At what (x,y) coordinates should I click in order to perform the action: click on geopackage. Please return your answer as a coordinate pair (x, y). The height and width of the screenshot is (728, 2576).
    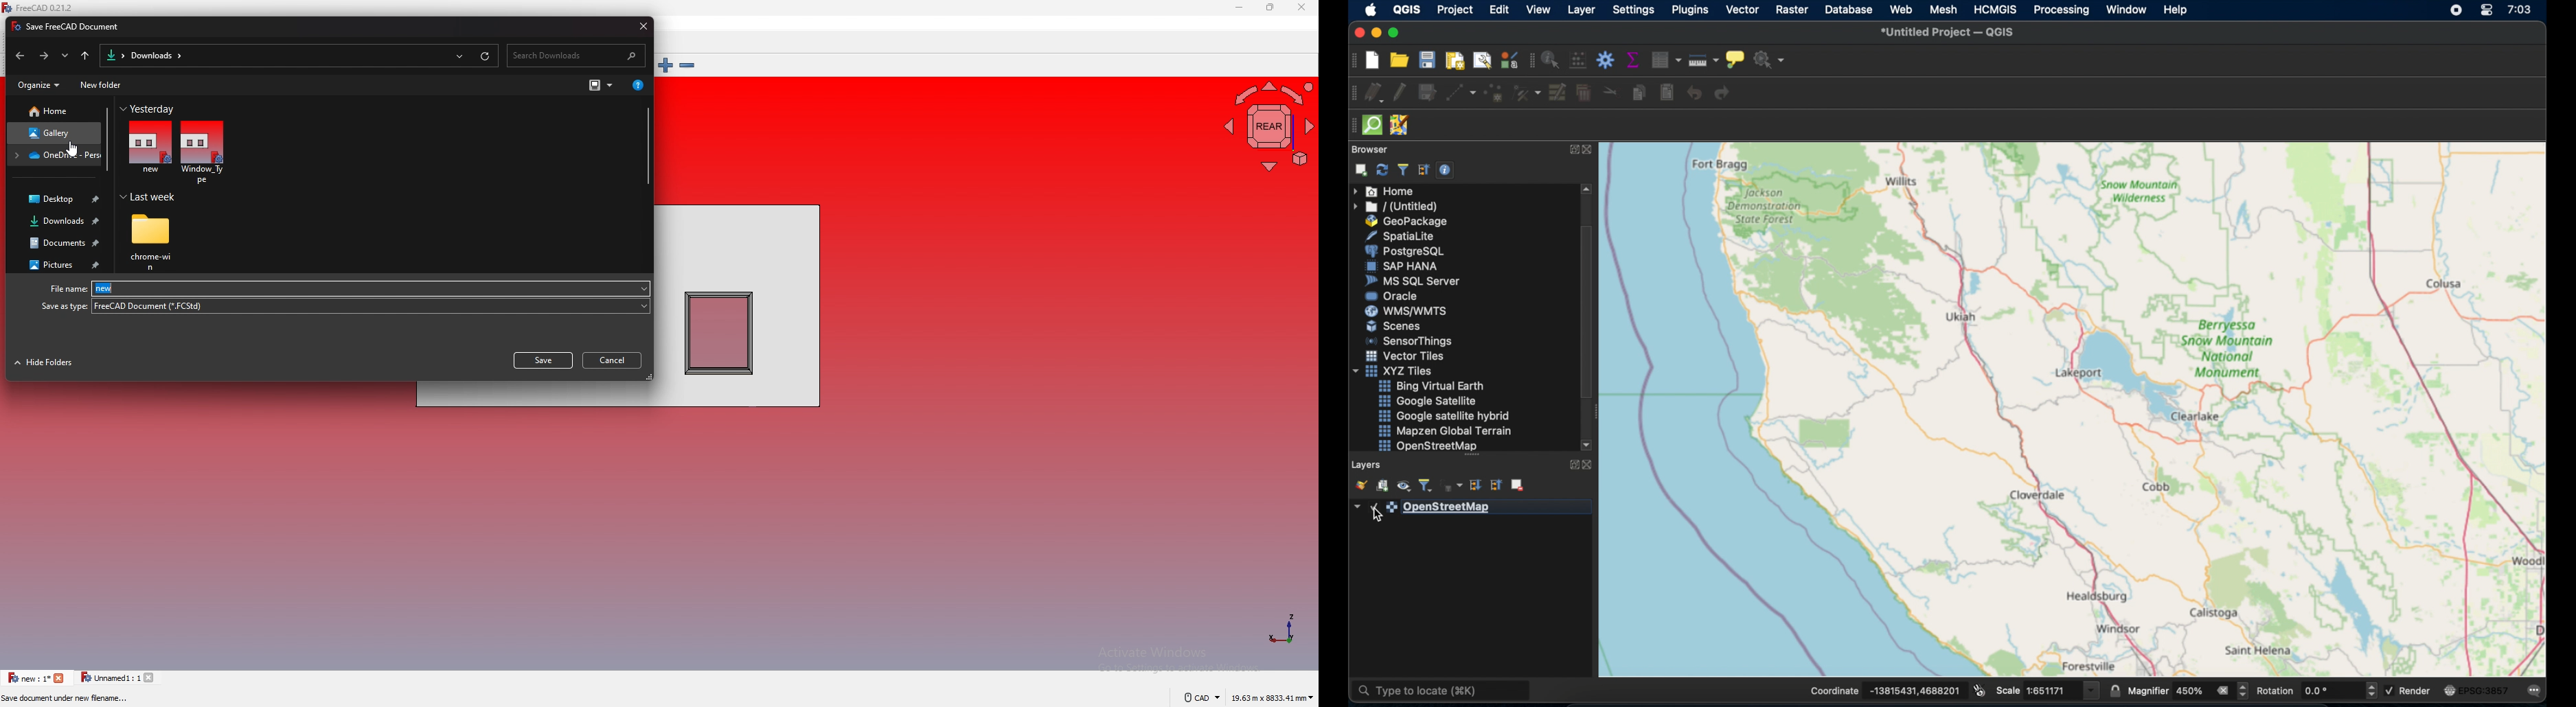
    Looking at the image, I should click on (1406, 220).